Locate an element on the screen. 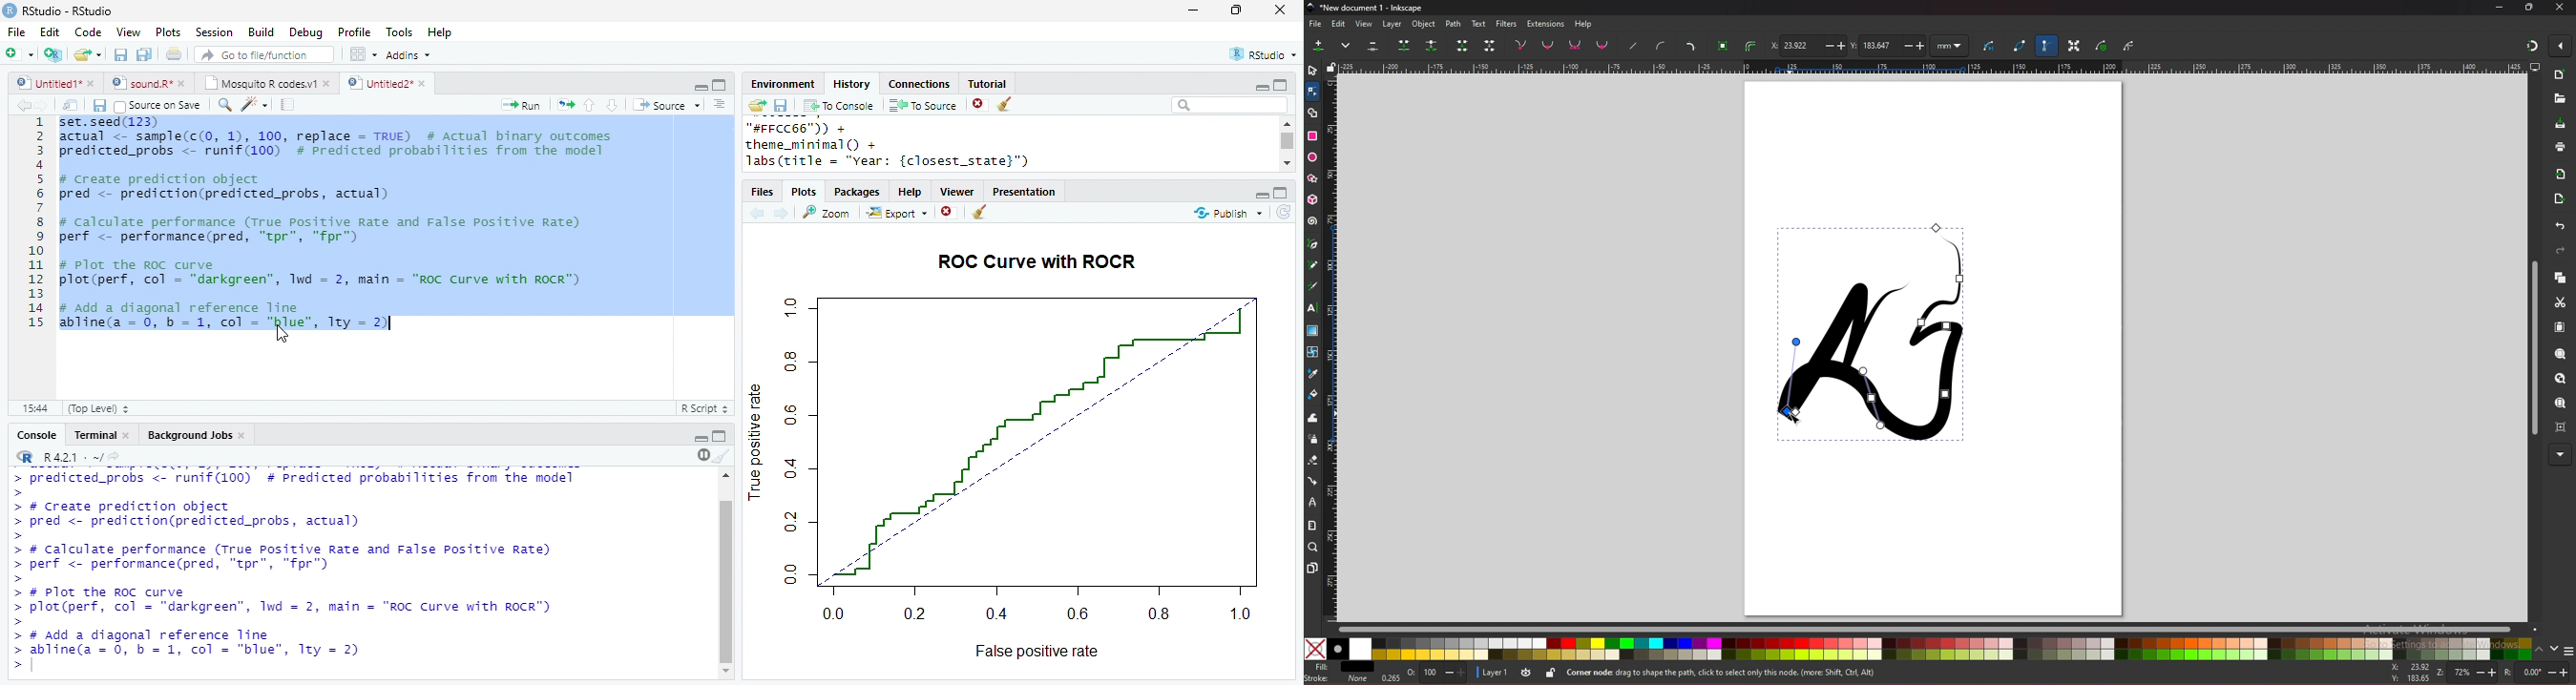 This screenshot has height=700, width=2576. Tools is located at coordinates (400, 32).